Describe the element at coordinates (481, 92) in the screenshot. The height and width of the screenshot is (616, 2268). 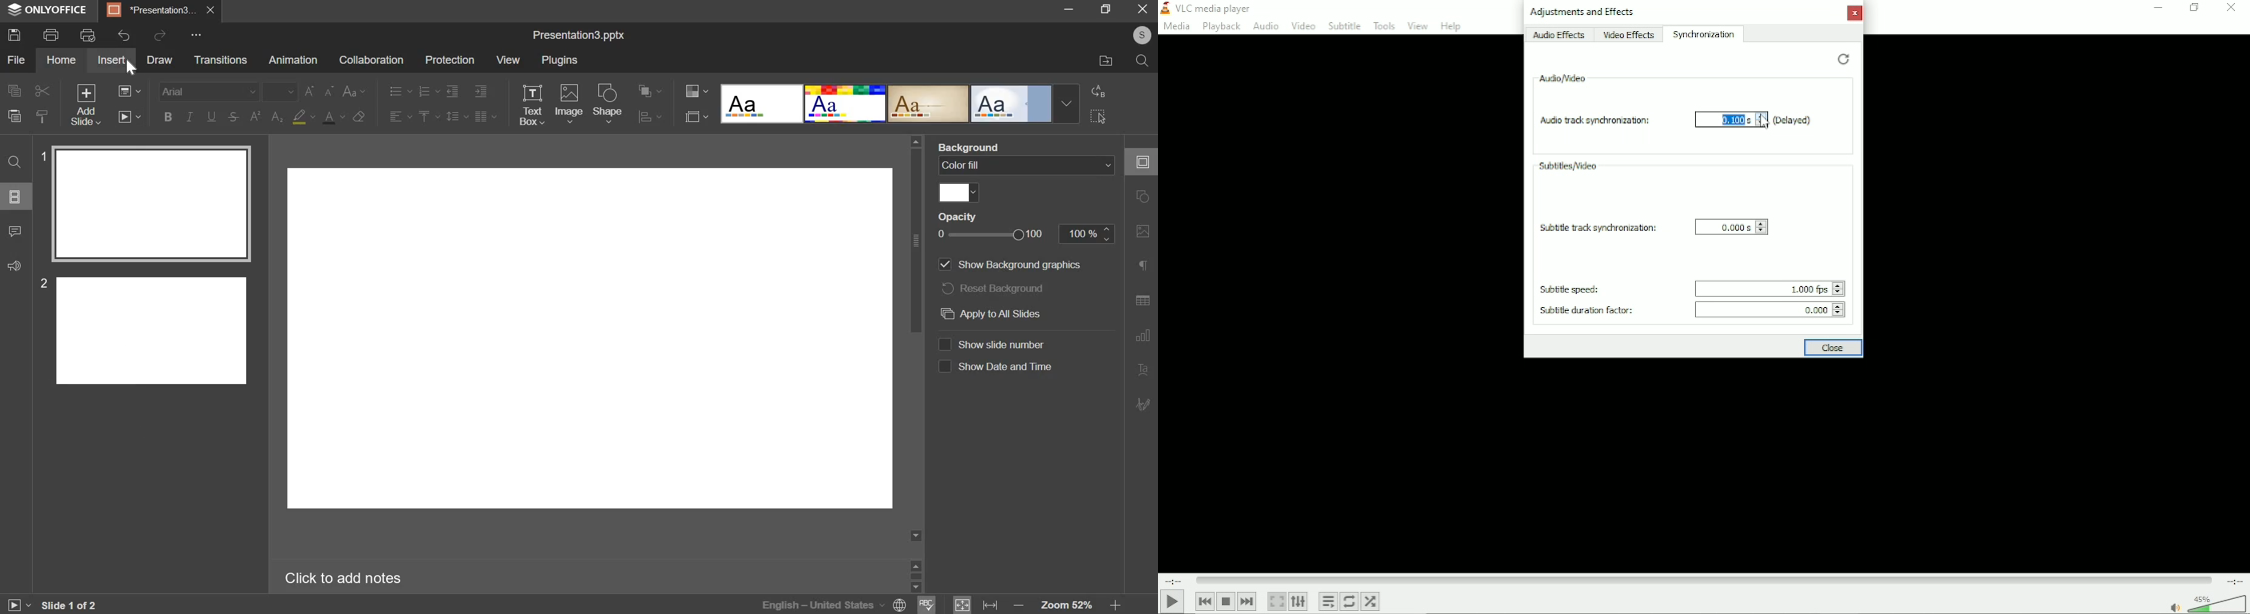
I see `increase indent` at that location.